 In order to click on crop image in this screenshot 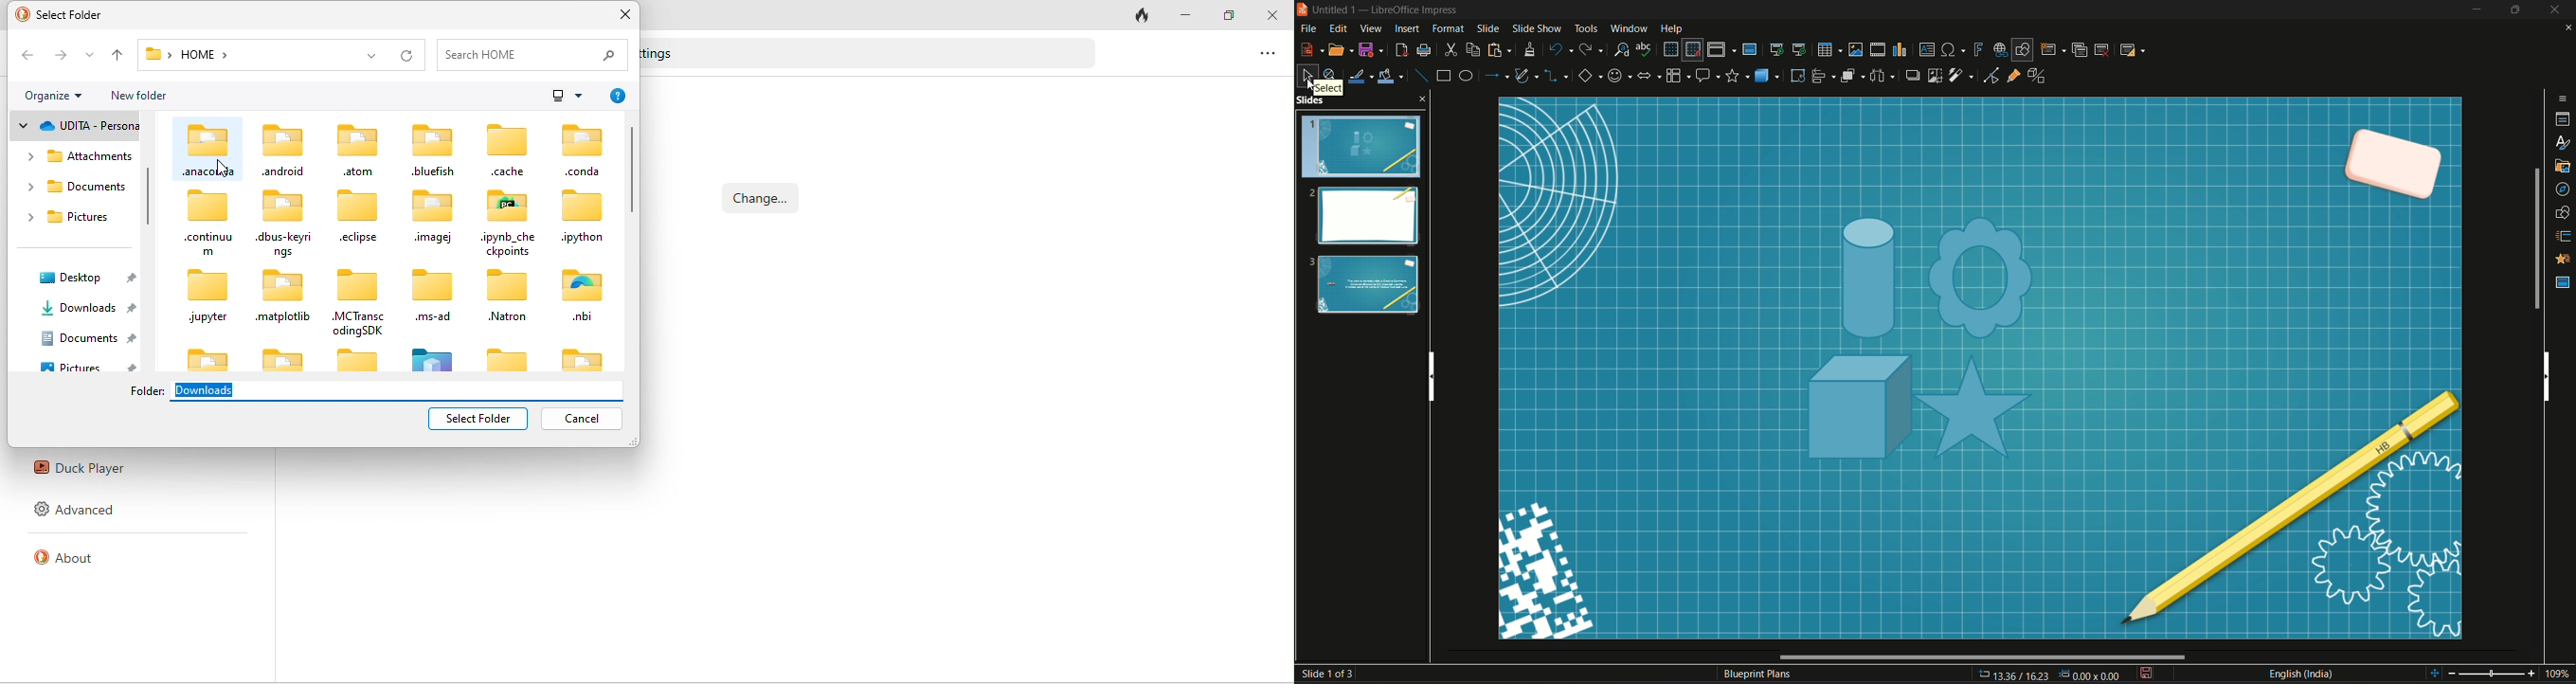, I will do `click(1936, 75)`.